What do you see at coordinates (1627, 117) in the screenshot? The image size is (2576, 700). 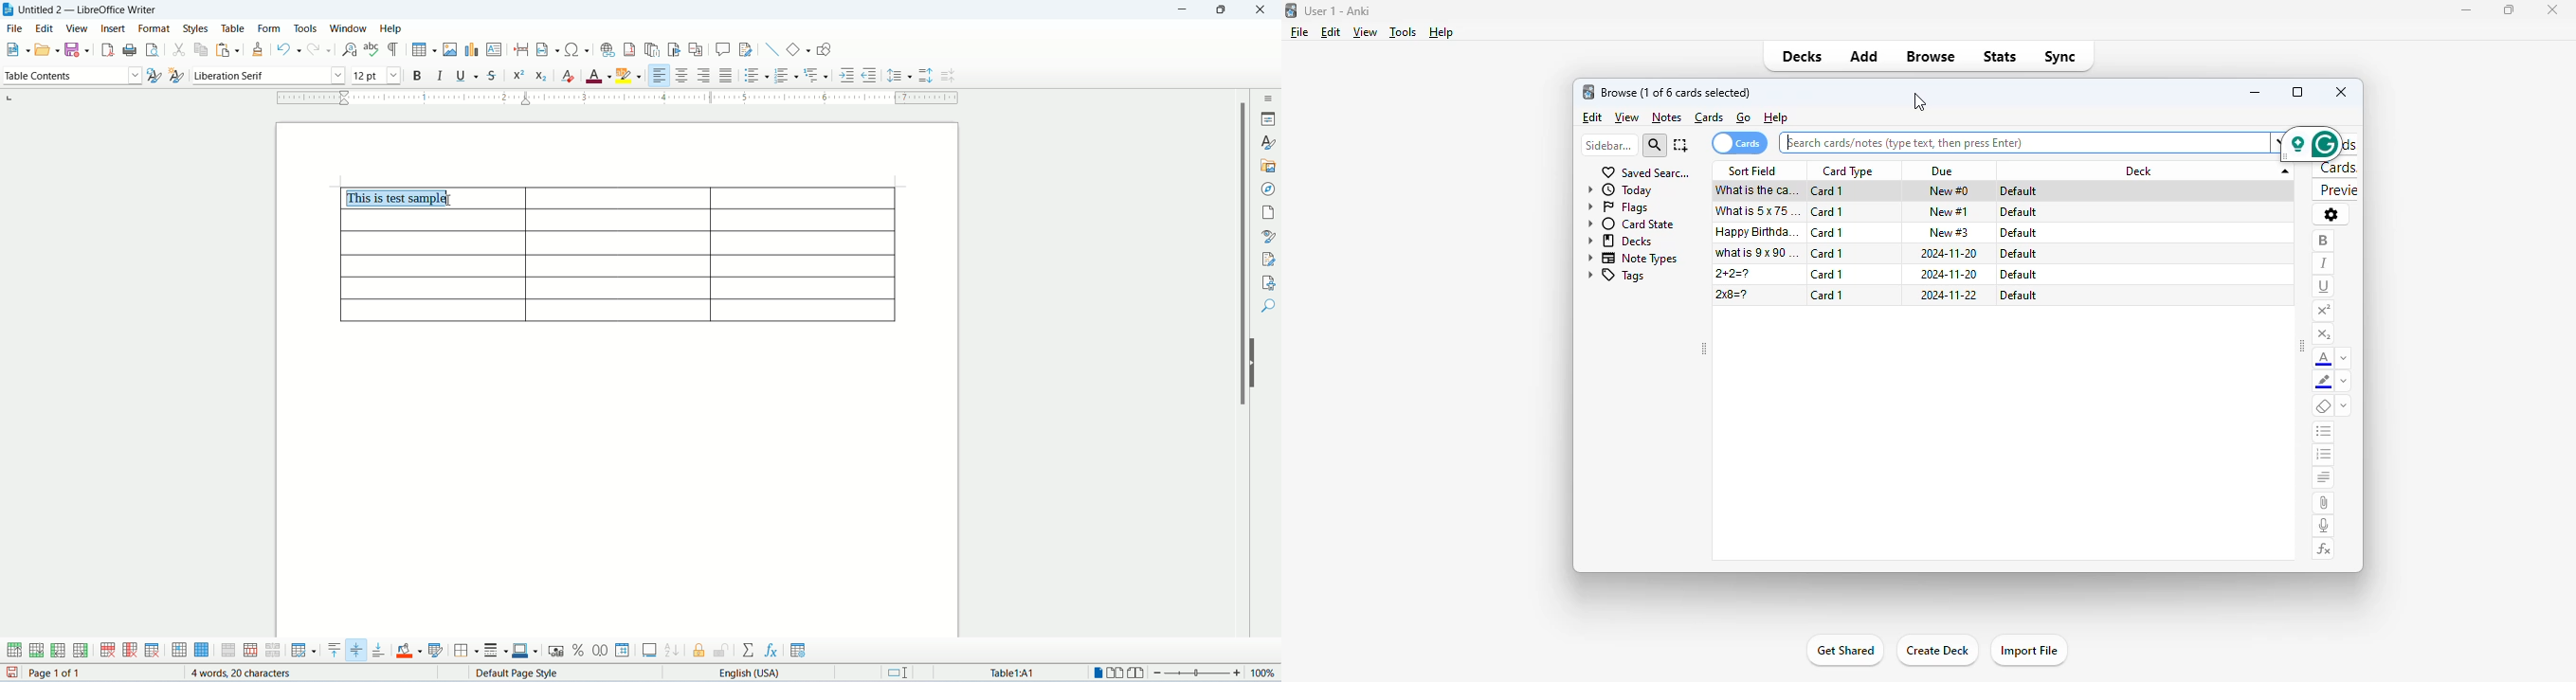 I see `view` at bounding box center [1627, 117].